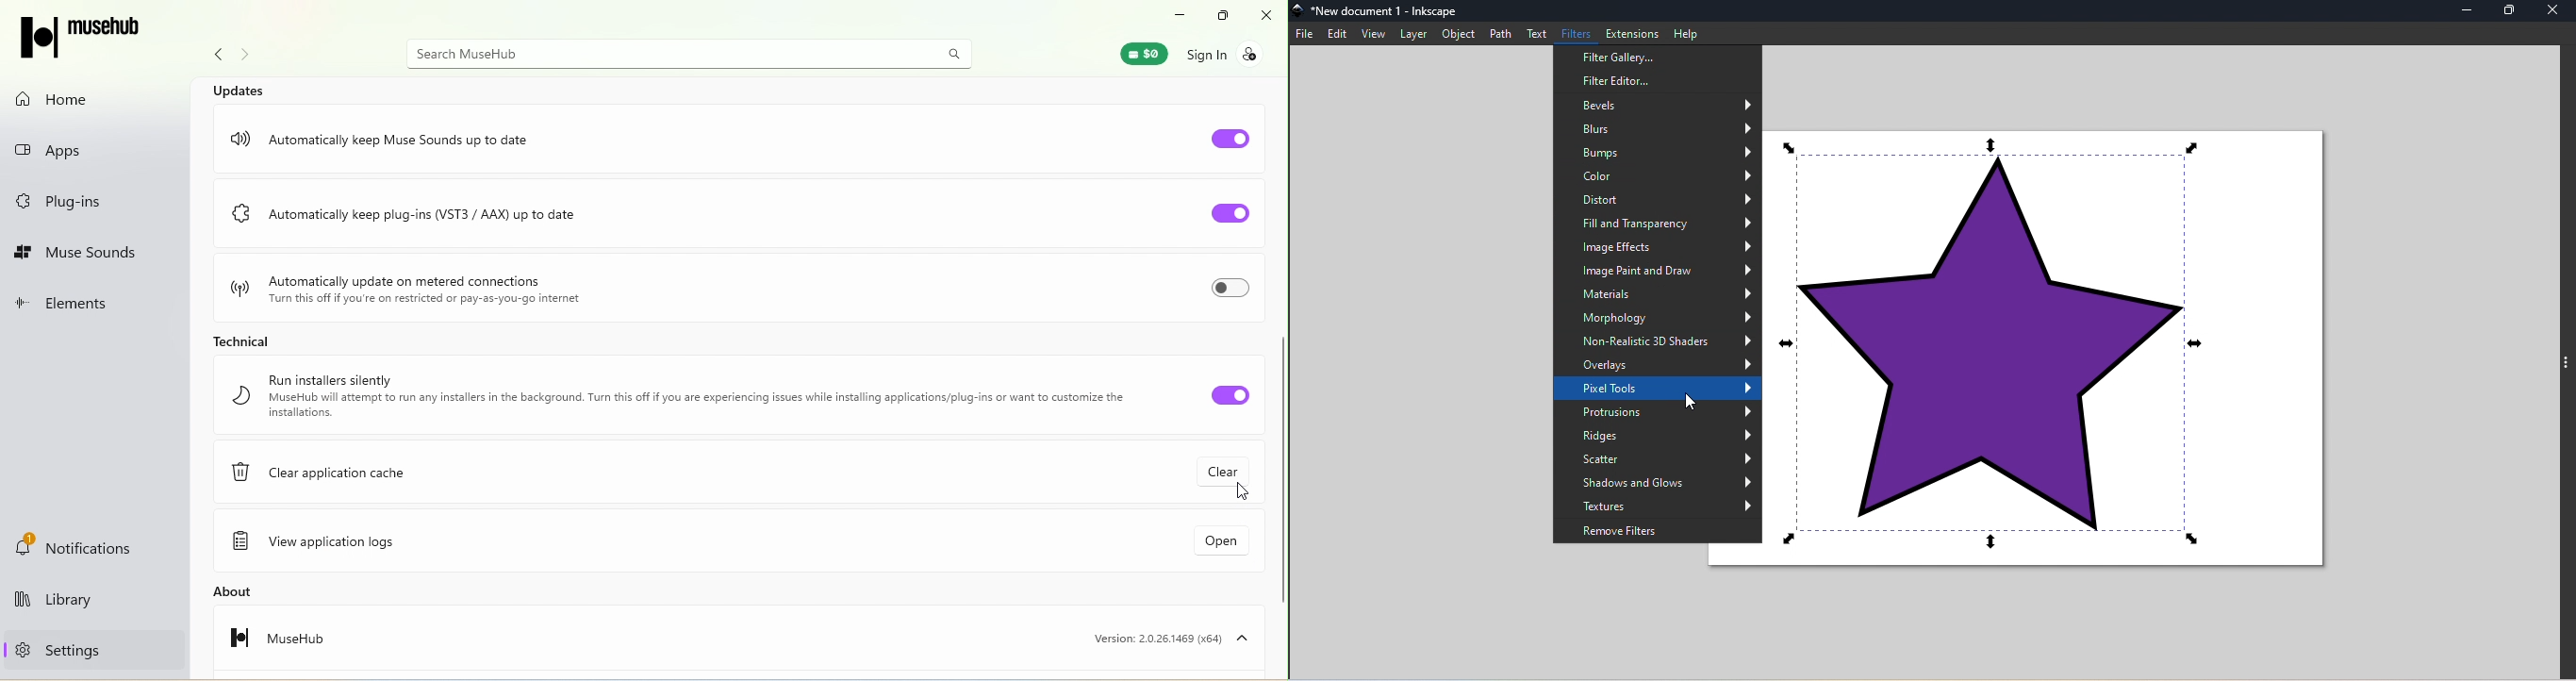  Describe the element at coordinates (454, 219) in the screenshot. I see `Automatically keep plug-ins (VST3-AAX)) up to date` at that location.